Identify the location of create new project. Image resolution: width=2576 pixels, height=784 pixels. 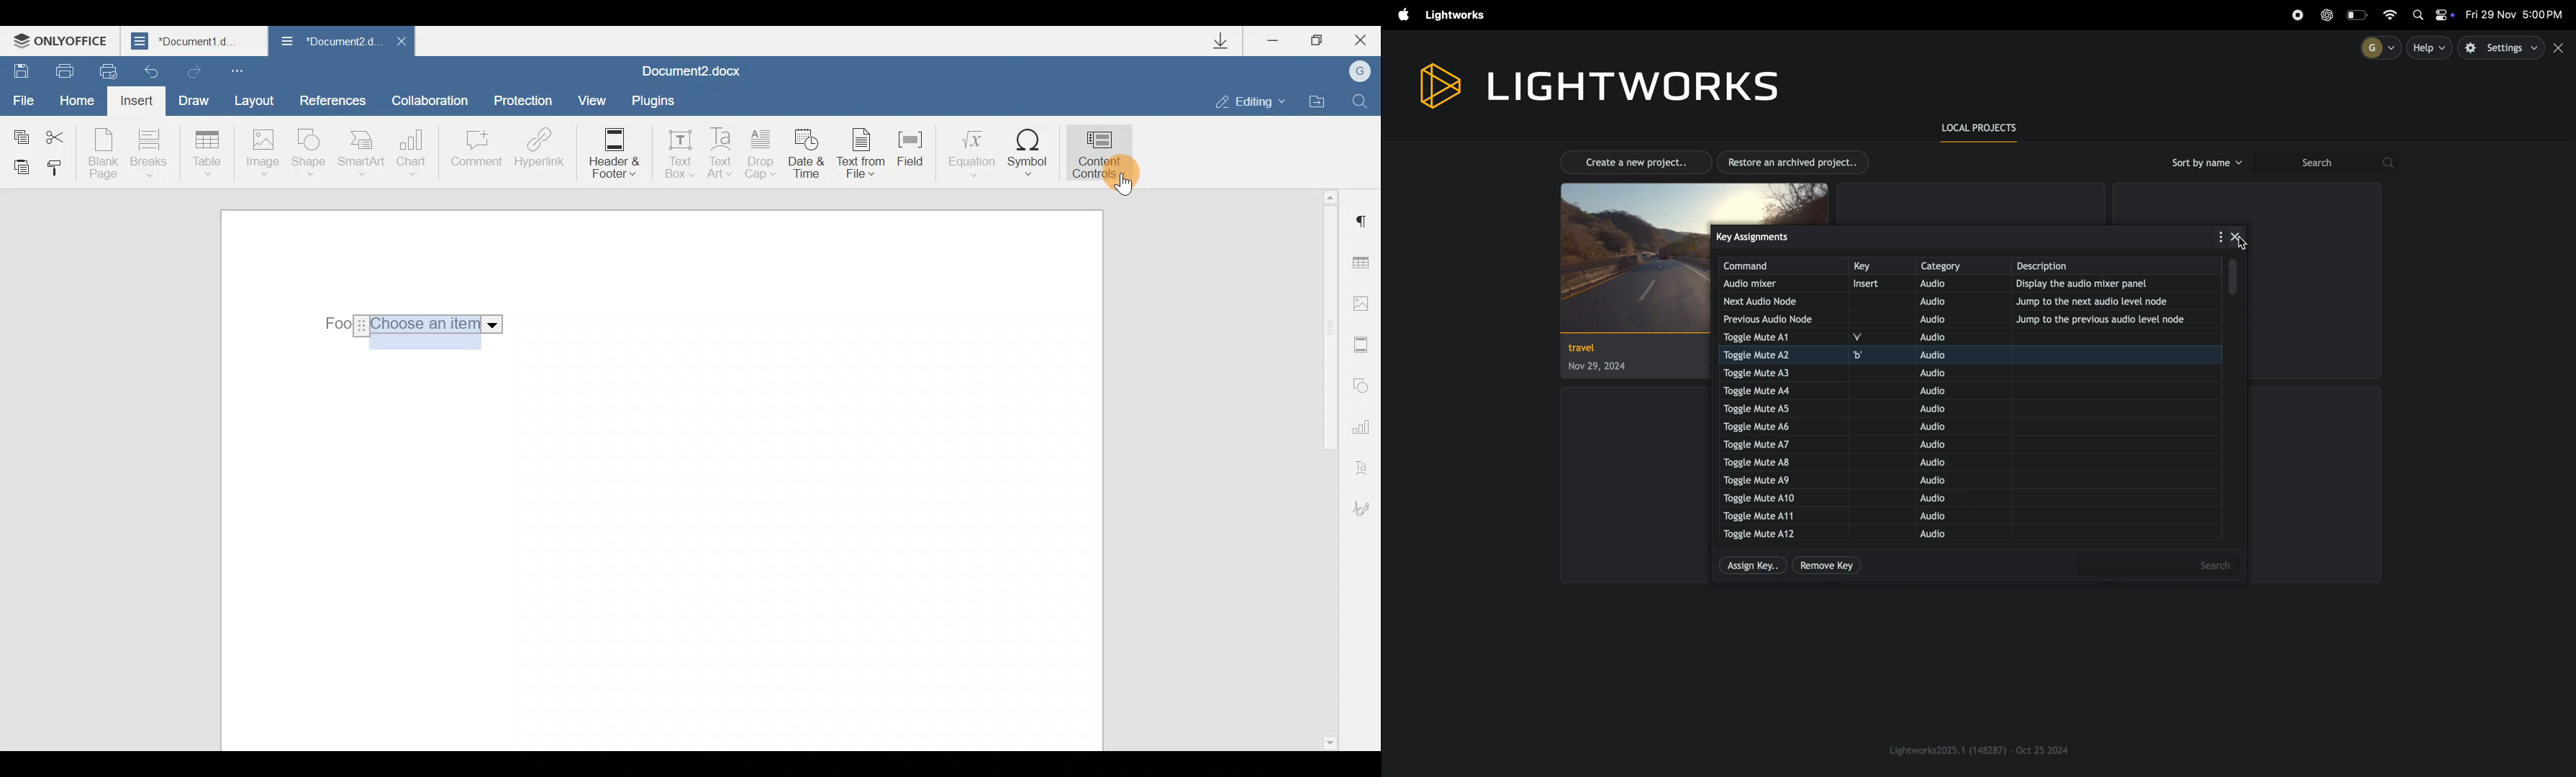
(1631, 161).